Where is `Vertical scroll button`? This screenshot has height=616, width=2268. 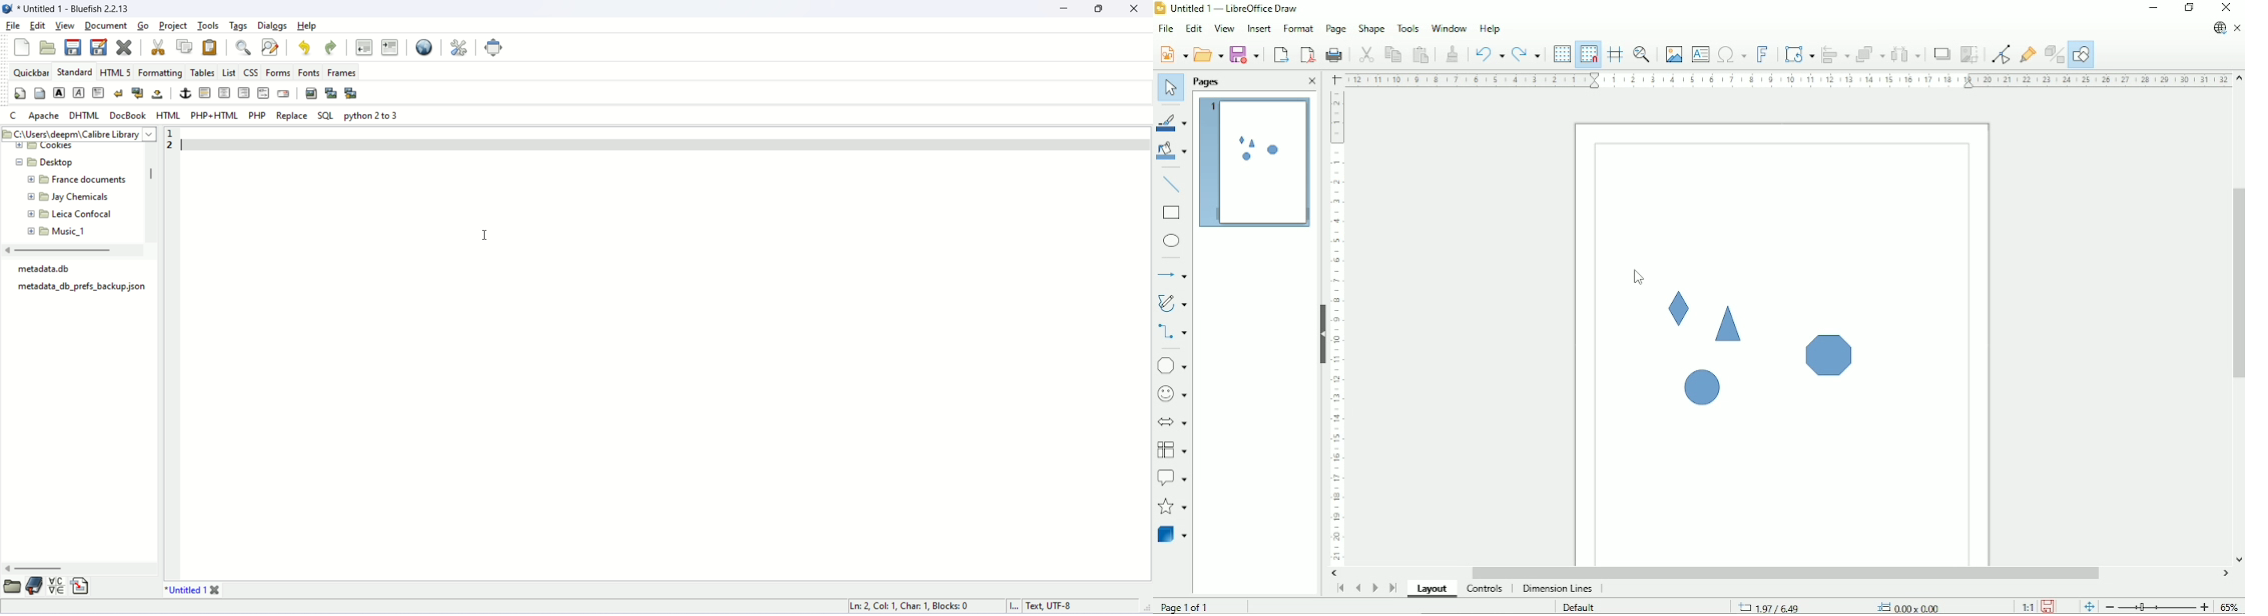
Vertical scroll button is located at coordinates (2238, 79).